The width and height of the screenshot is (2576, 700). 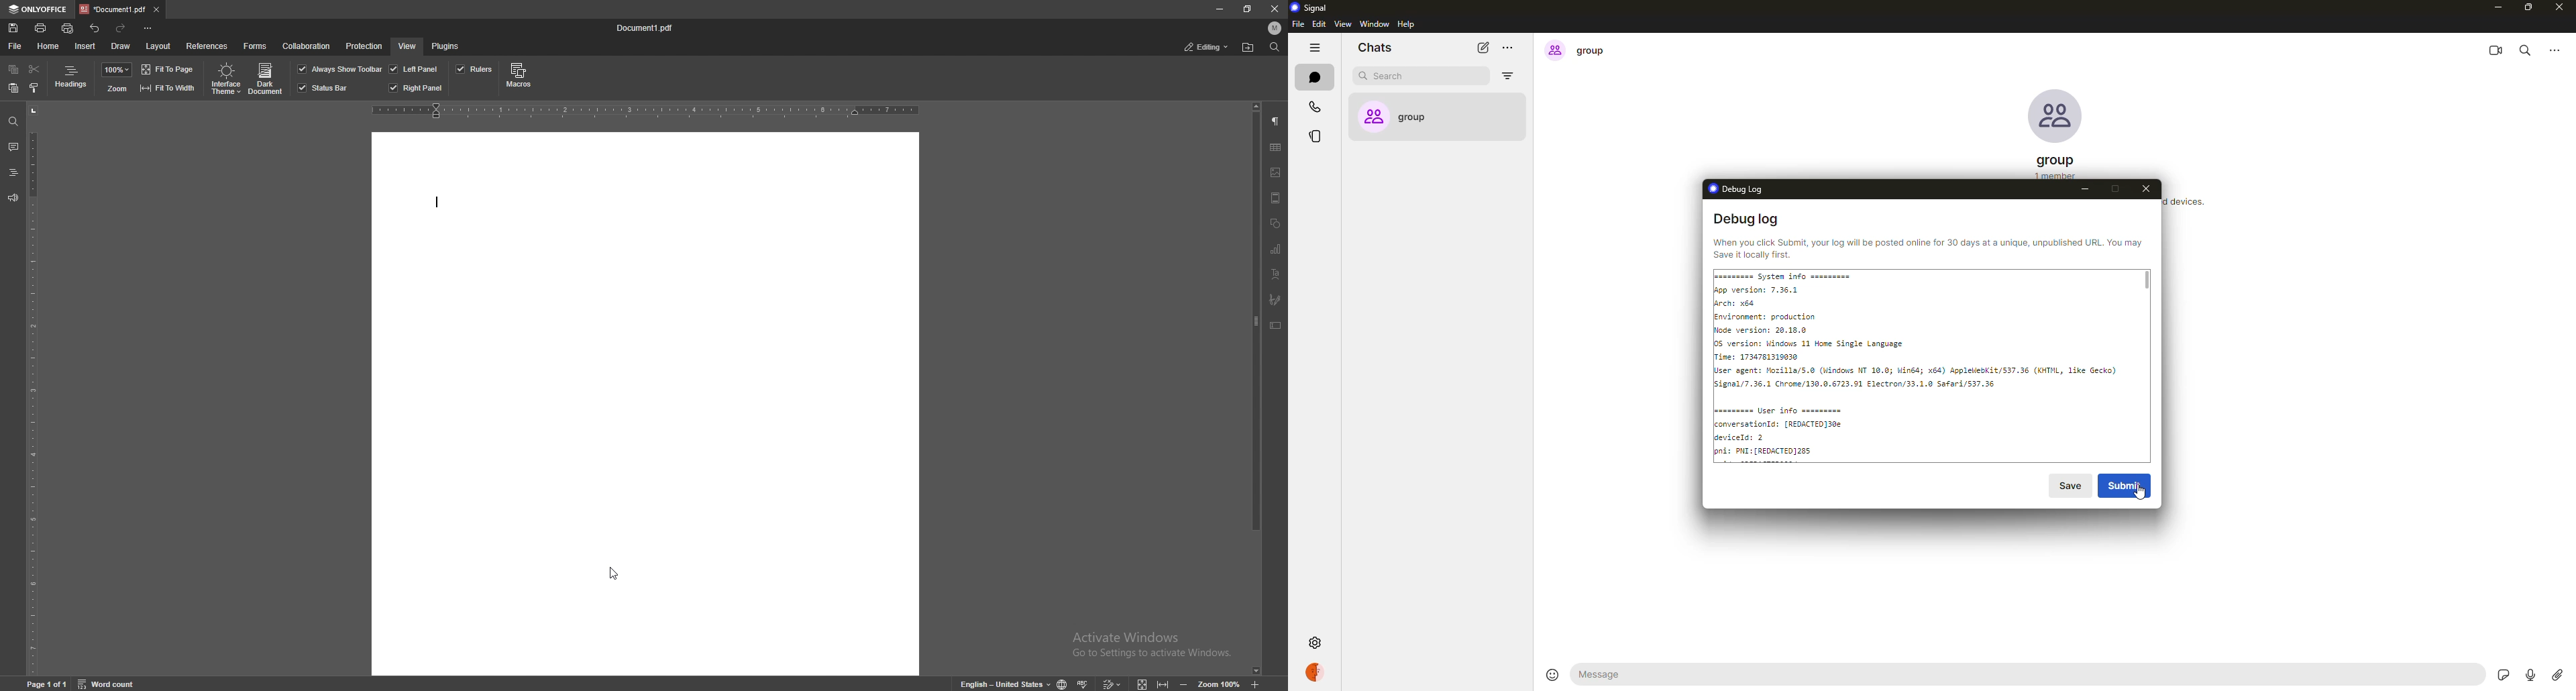 What do you see at coordinates (49, 46) in the screenshot?
I see `home` at bounding box center [49, 46].